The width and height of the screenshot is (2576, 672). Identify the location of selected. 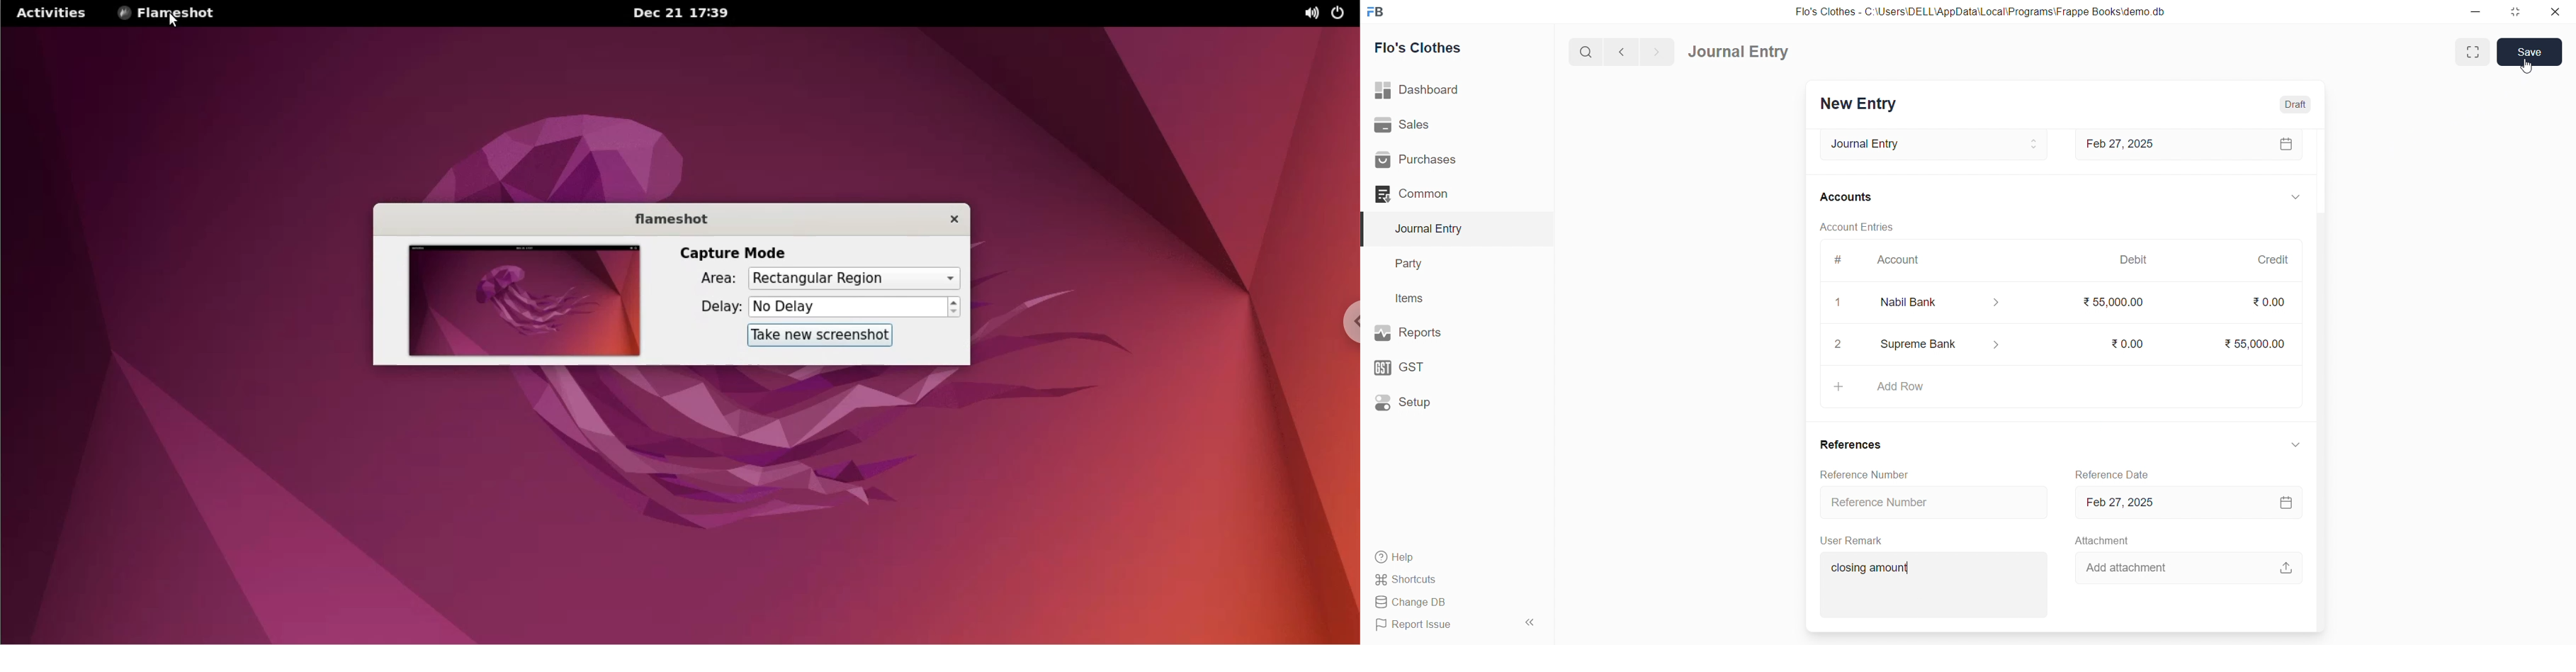
(1368, 228).